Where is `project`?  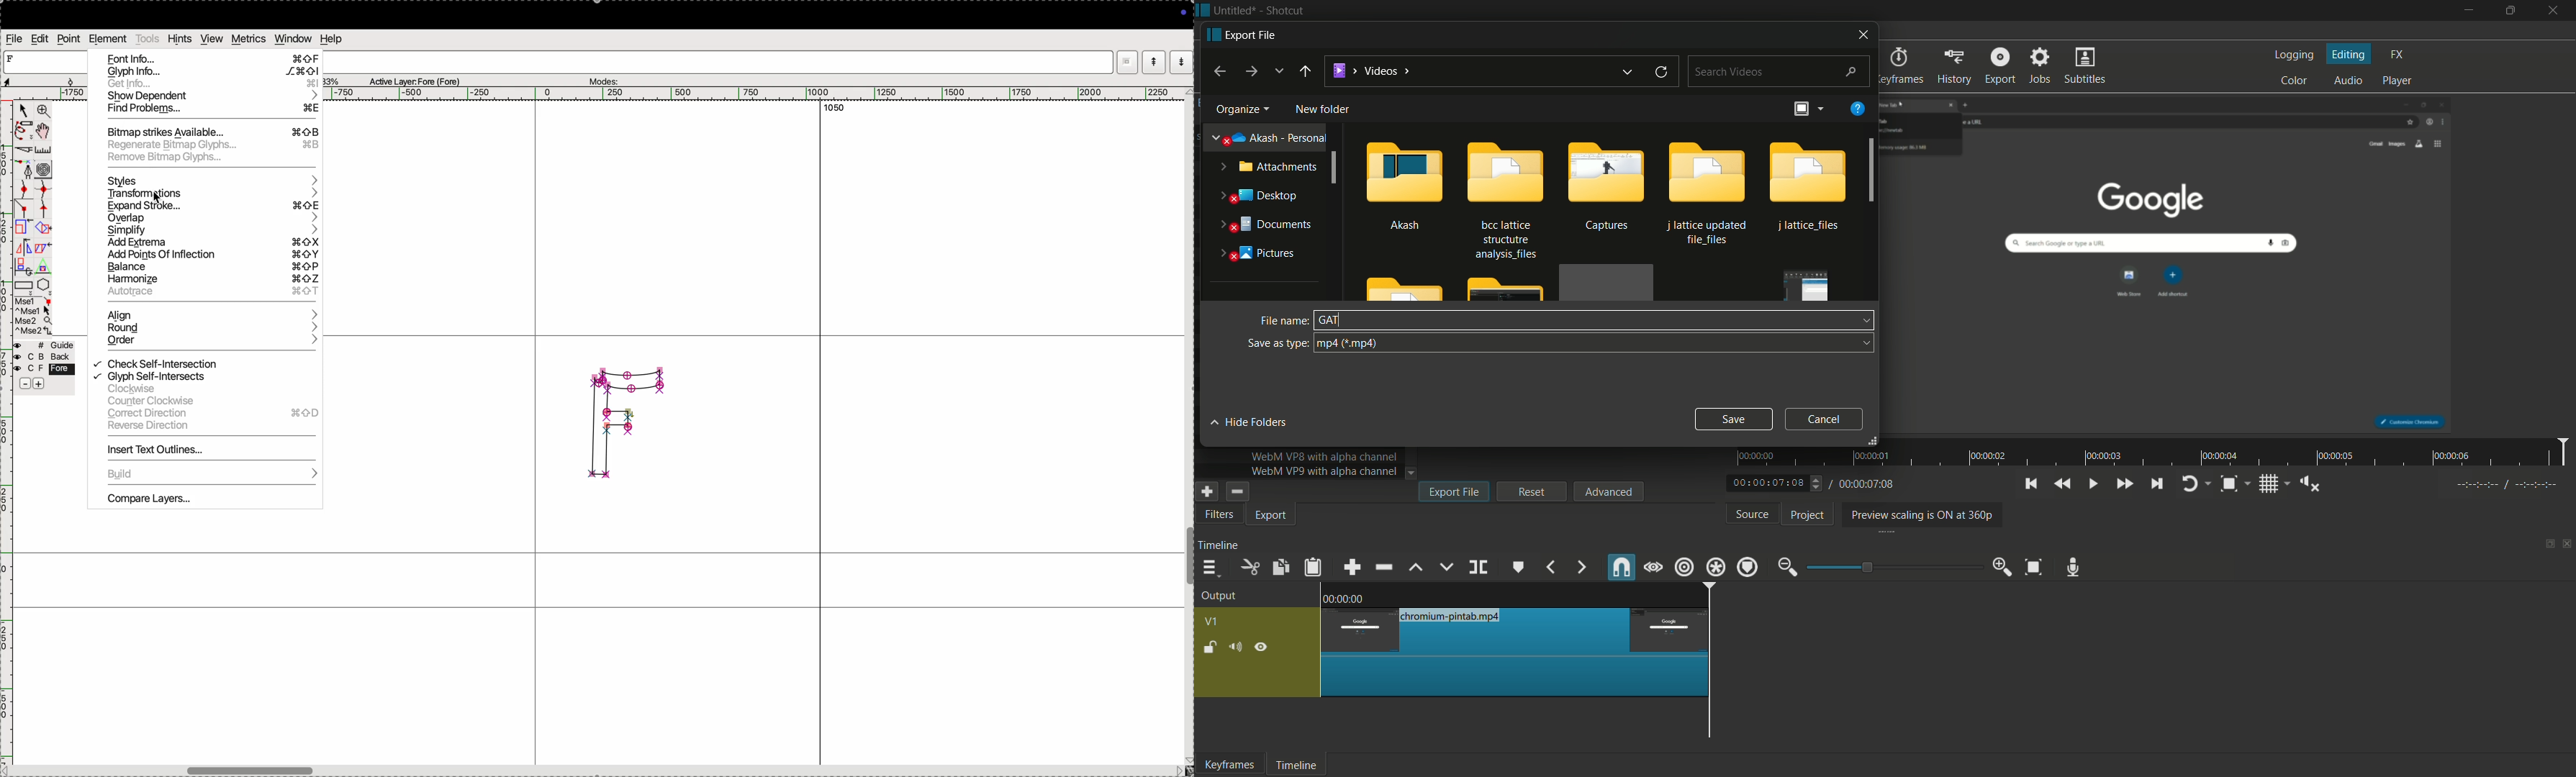 project is located at coordinates (1808, 515).